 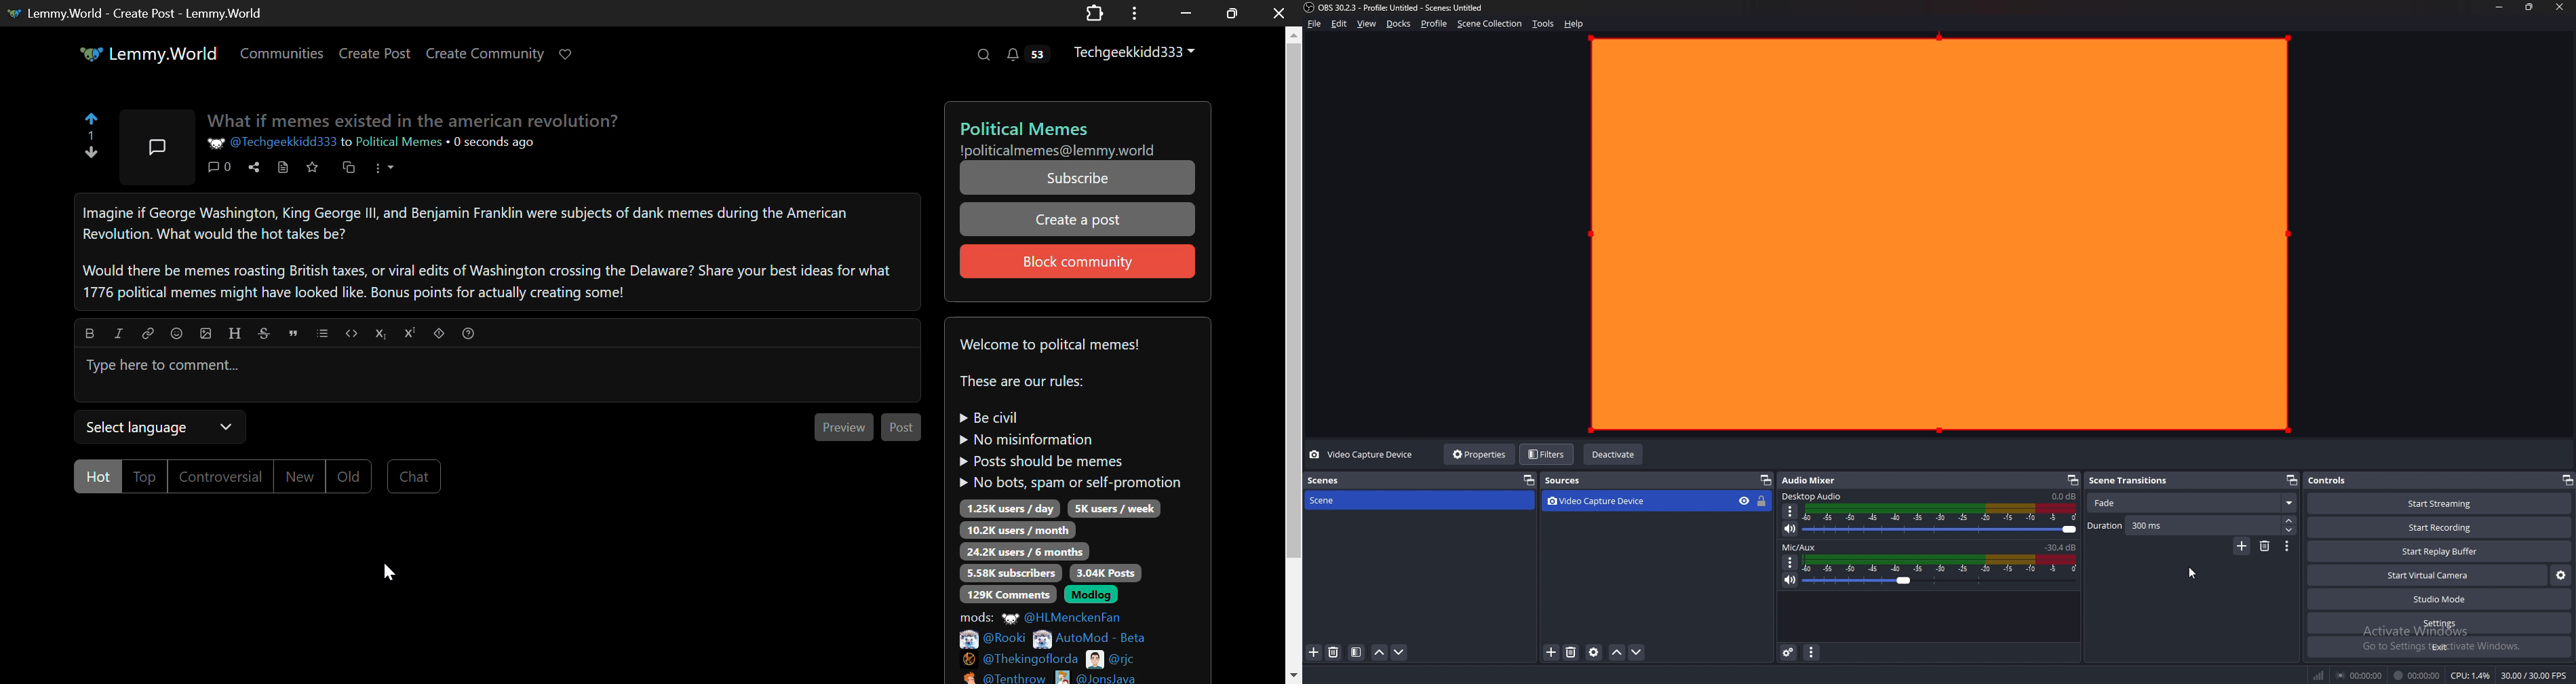 I want to click on add source, so click(x=1552, y=653).